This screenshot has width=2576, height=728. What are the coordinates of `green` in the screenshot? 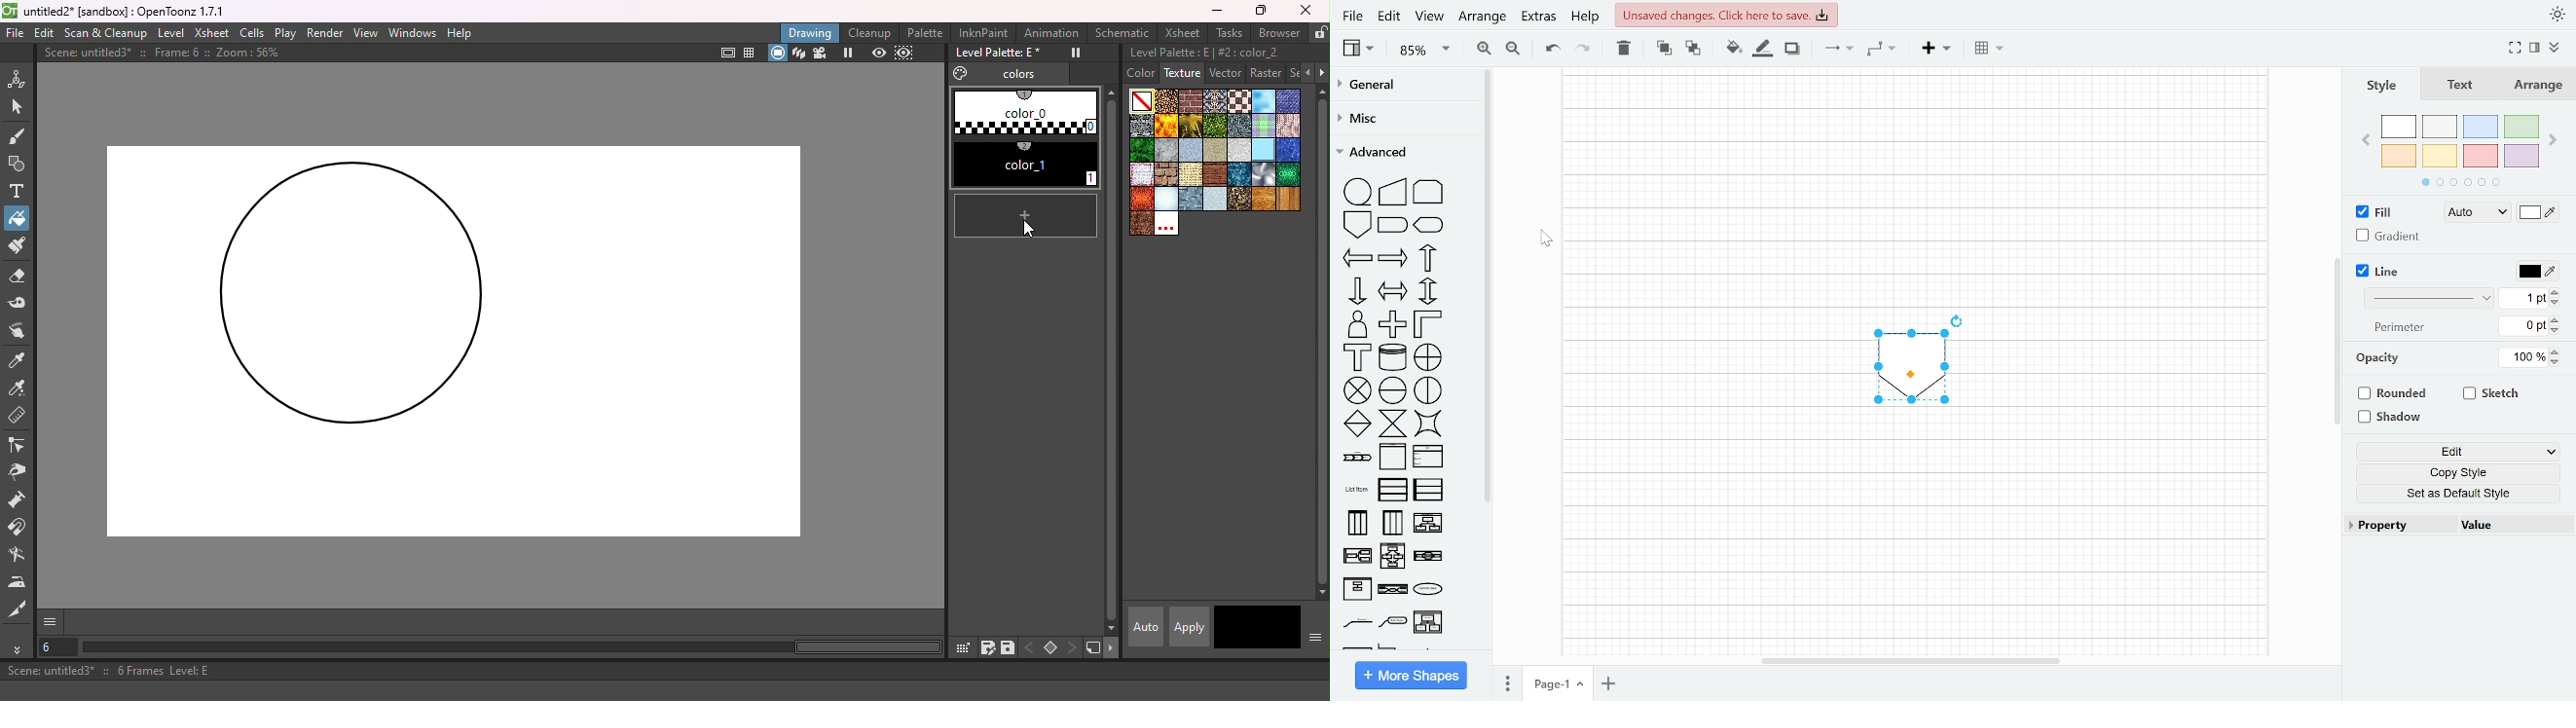 It's located at (2522, 126).